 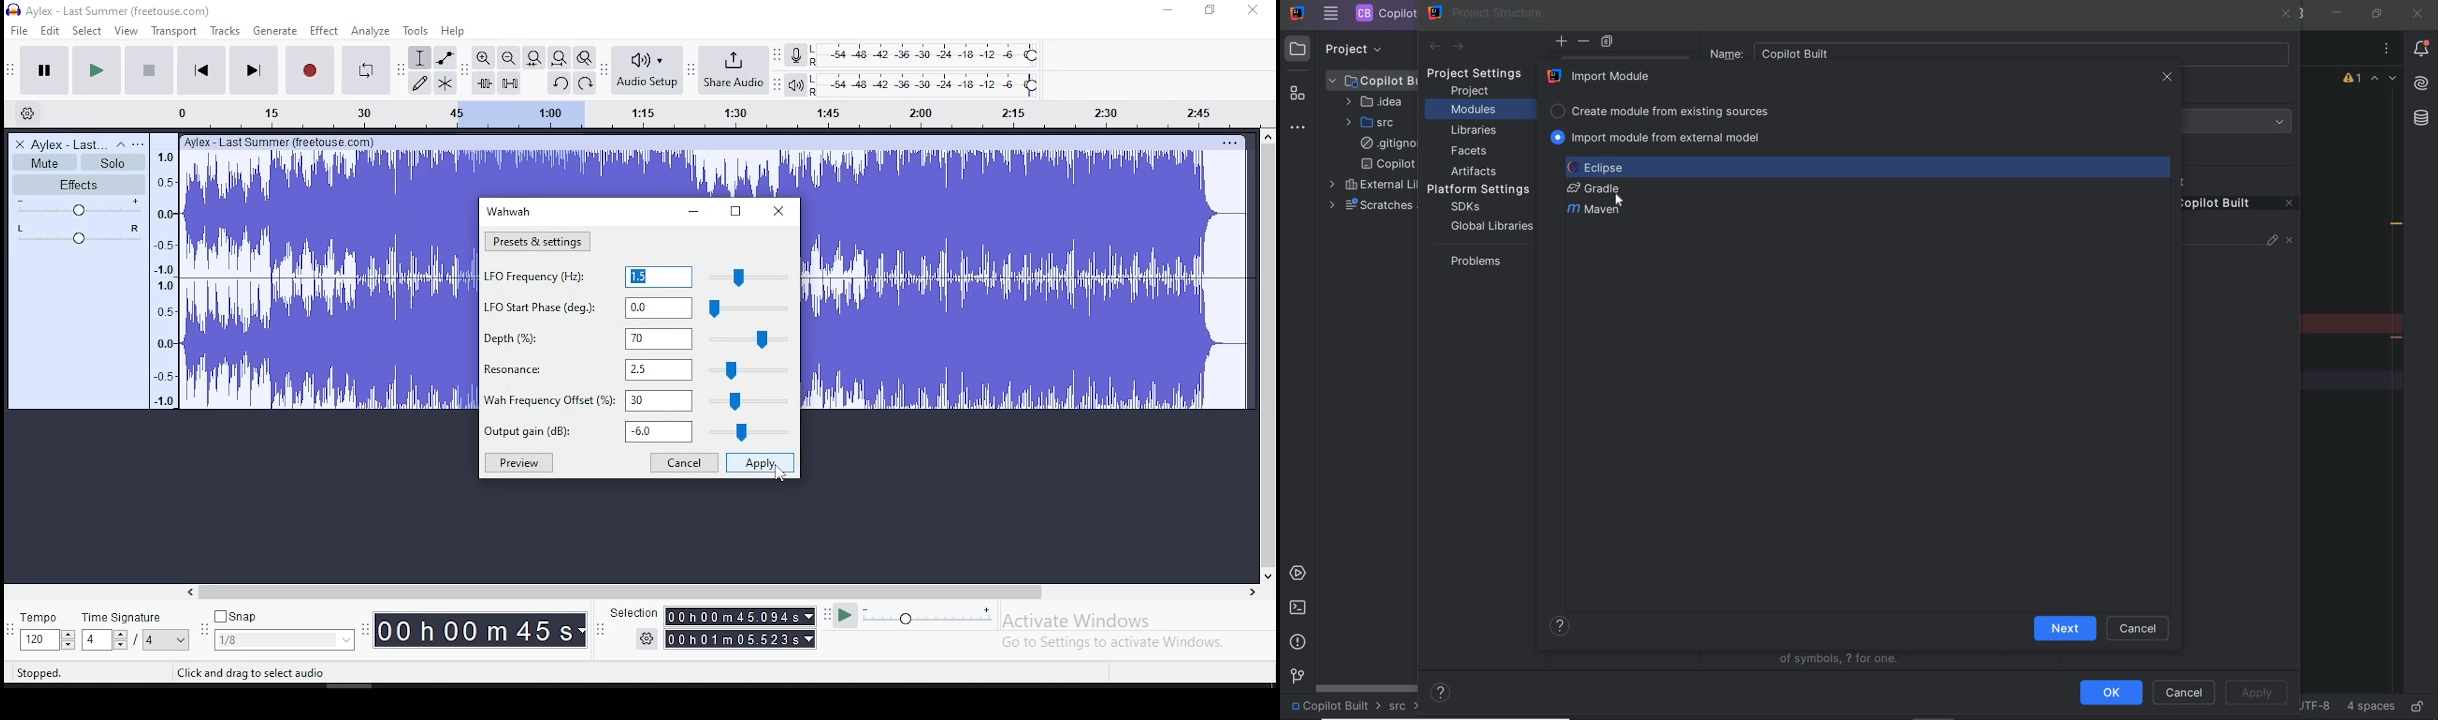 What do you see at coordinates (585, 57) in the screenshot?
I see `zoom toggle` at bounding box center [585, 57].